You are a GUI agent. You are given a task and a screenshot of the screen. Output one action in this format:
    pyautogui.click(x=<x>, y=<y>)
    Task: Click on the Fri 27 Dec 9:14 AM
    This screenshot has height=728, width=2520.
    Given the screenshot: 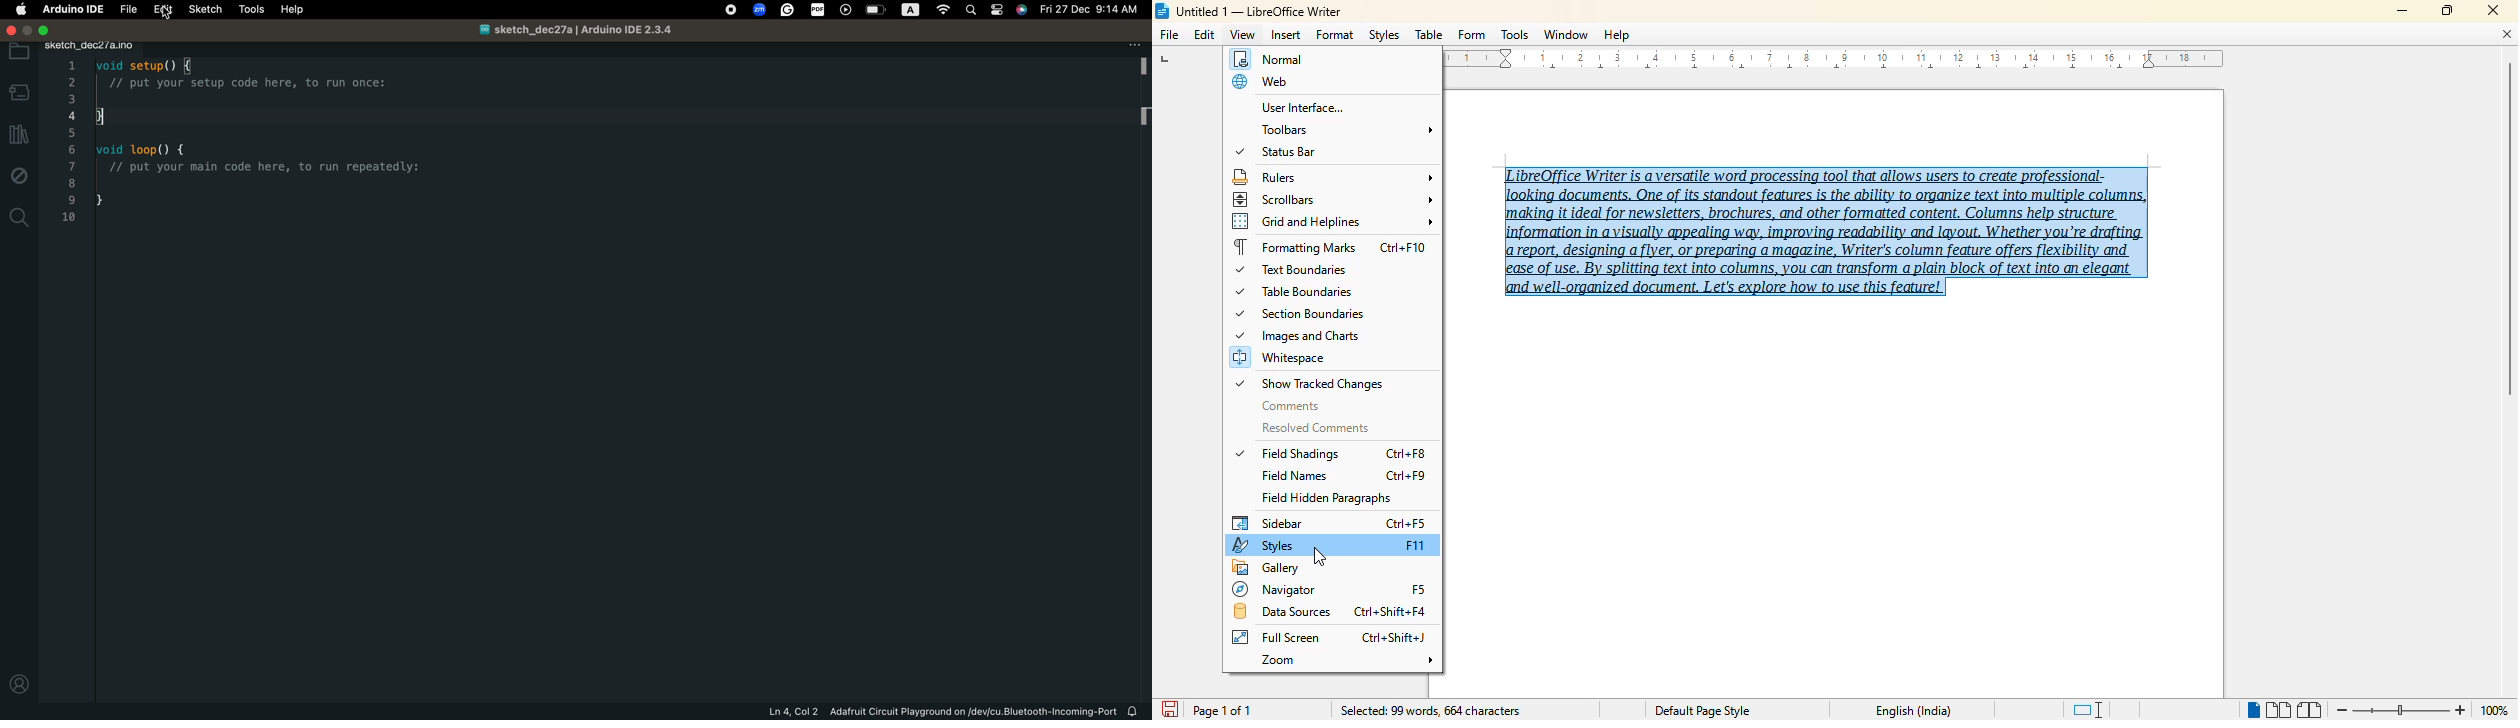 What is the action you would take?
    pyautogui.click(x=1089, y=9)
    